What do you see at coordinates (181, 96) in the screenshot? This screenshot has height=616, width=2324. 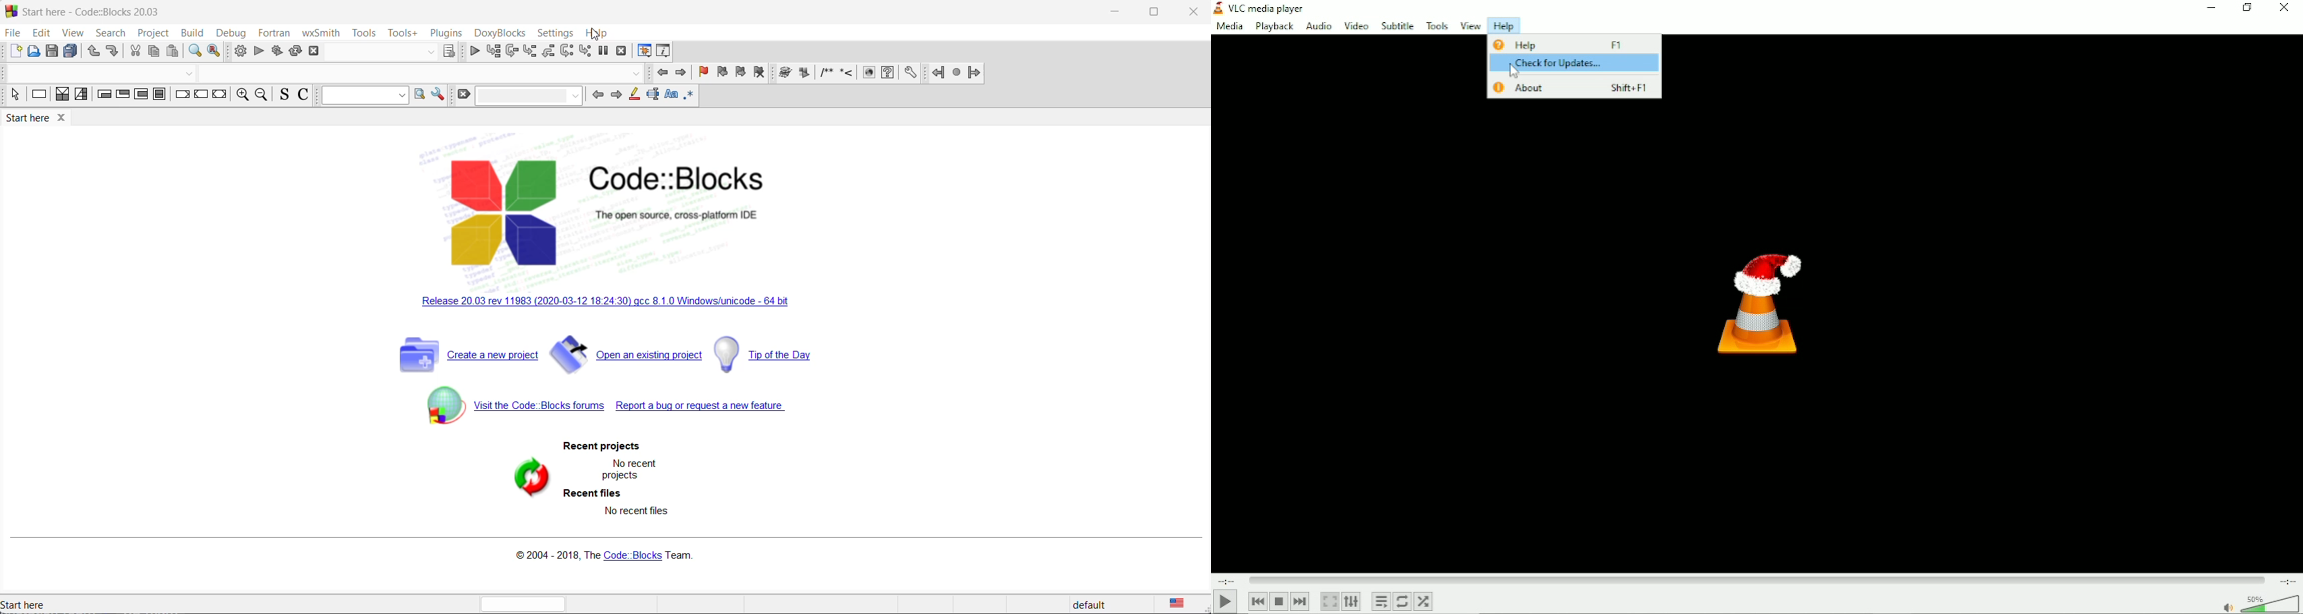 I see `break instruction` at bounding box center [181, 96].